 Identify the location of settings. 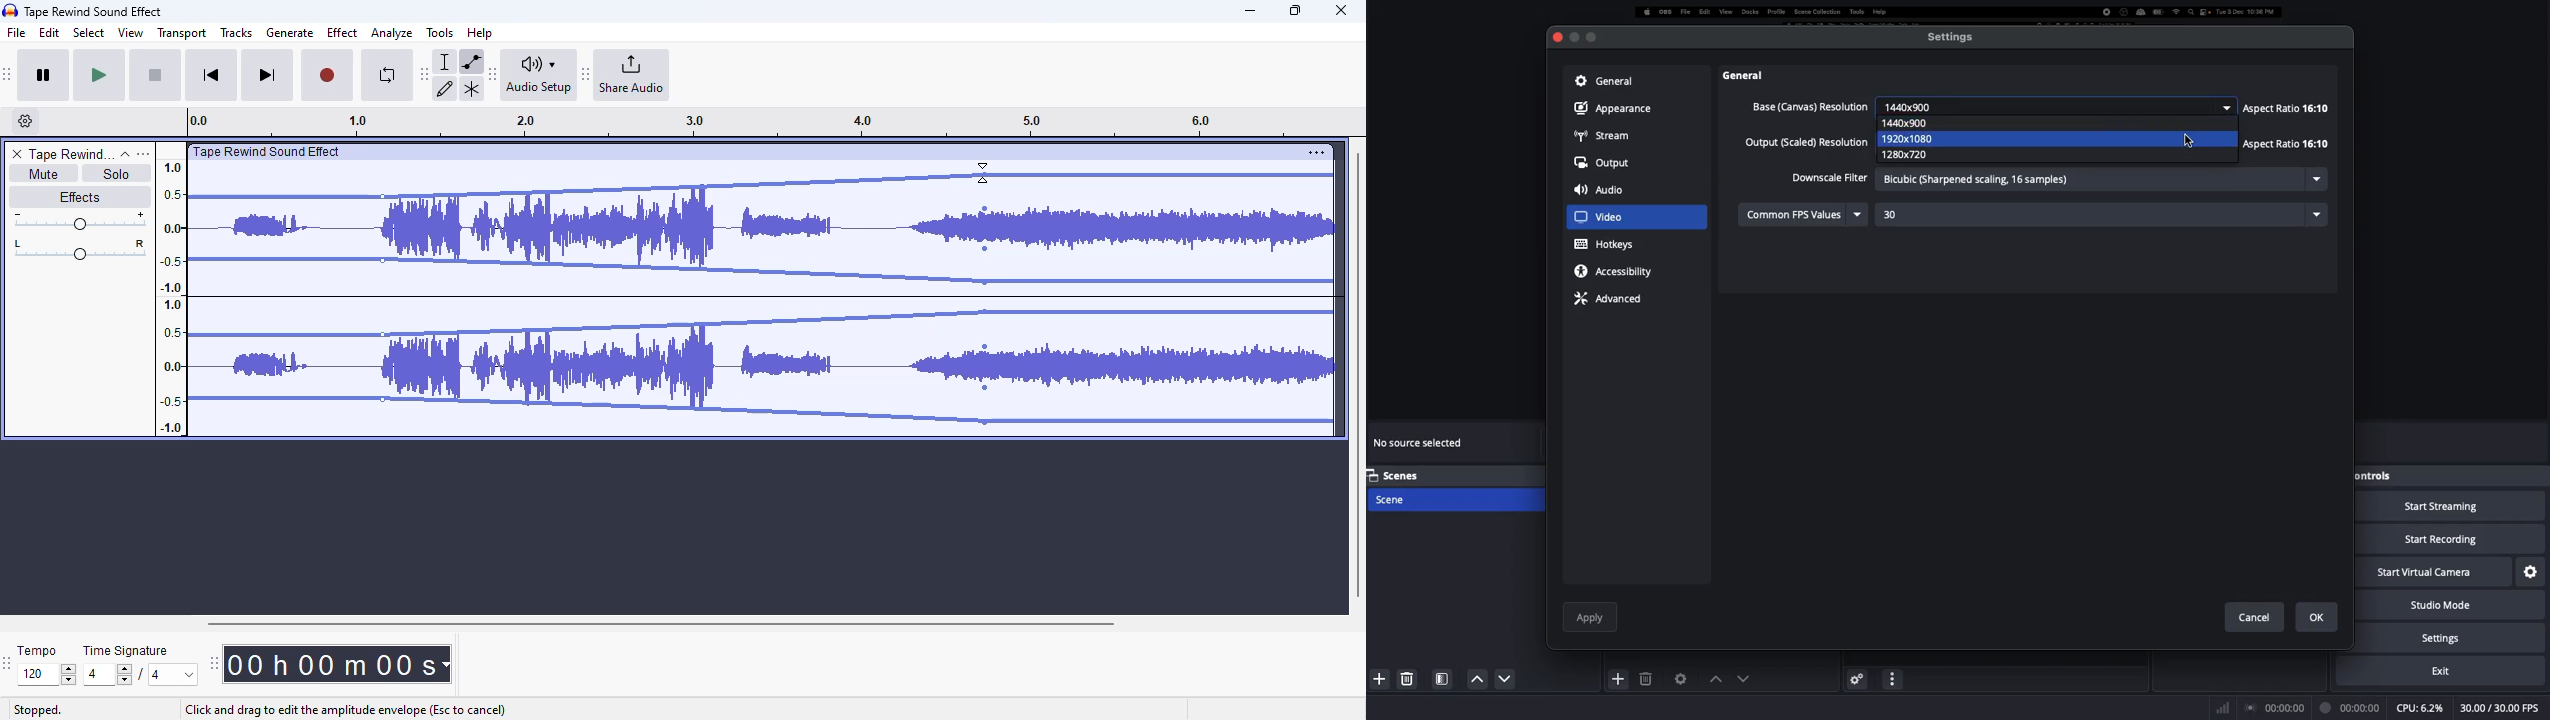
(1316, 152).